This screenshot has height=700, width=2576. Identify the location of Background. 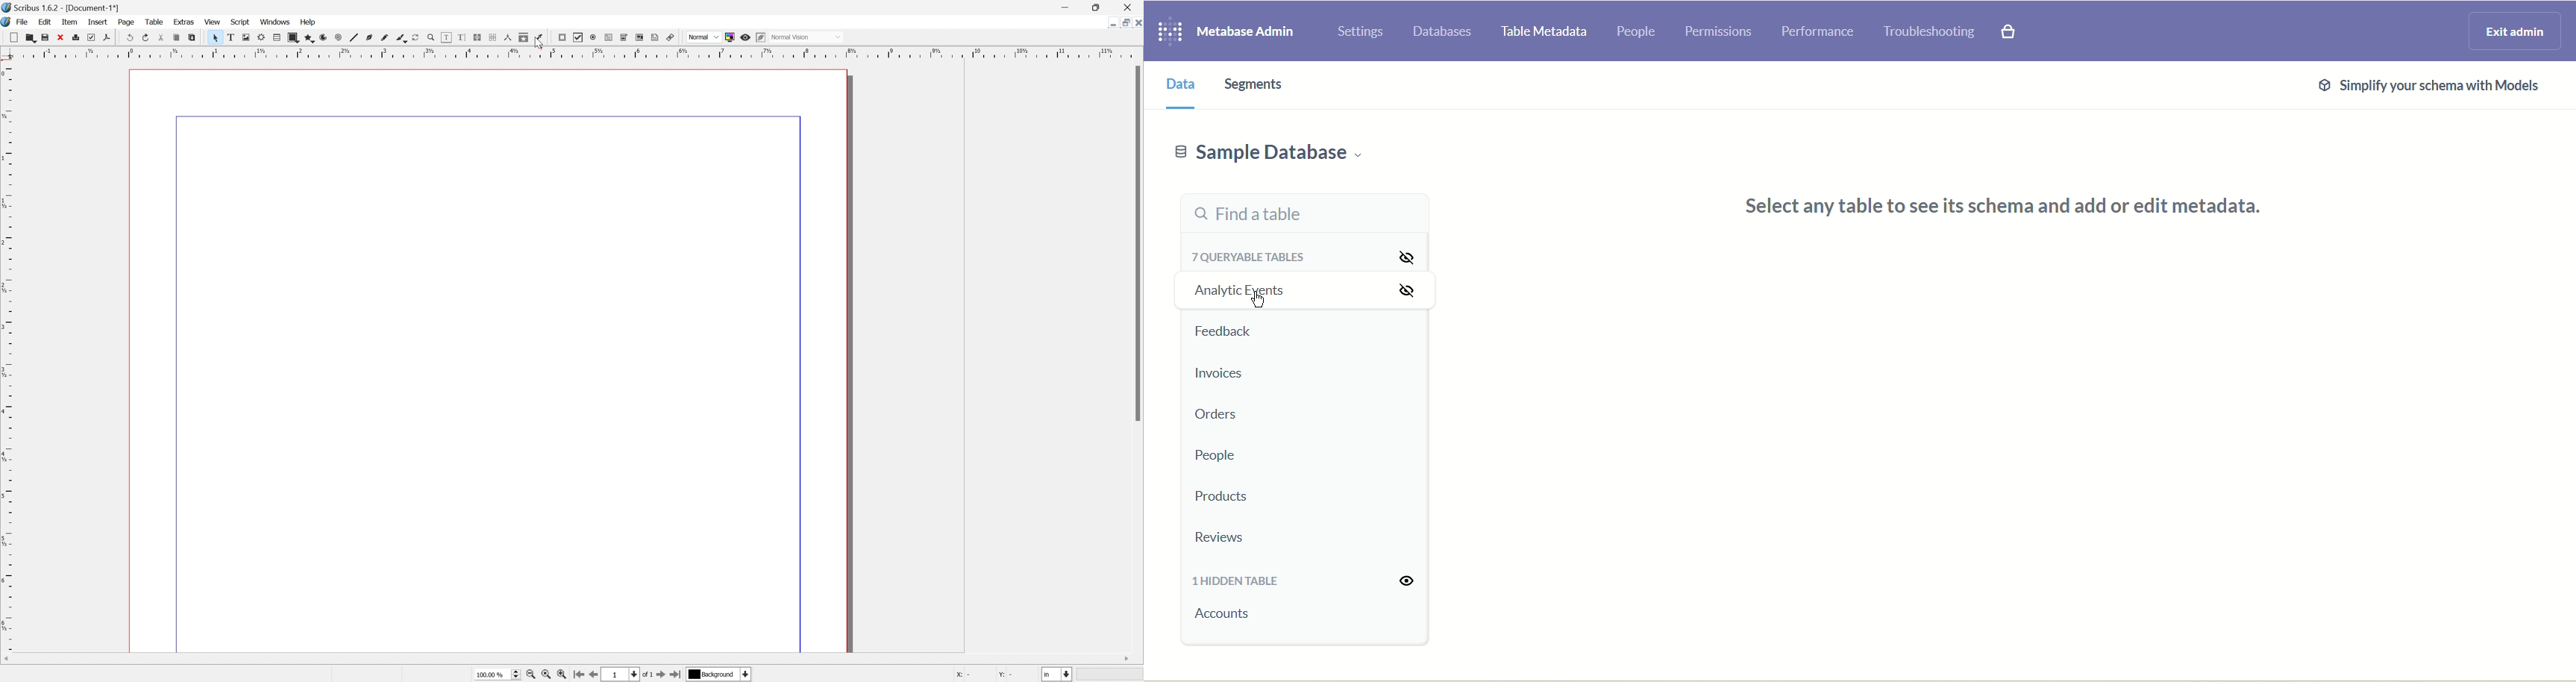
(719, 675).